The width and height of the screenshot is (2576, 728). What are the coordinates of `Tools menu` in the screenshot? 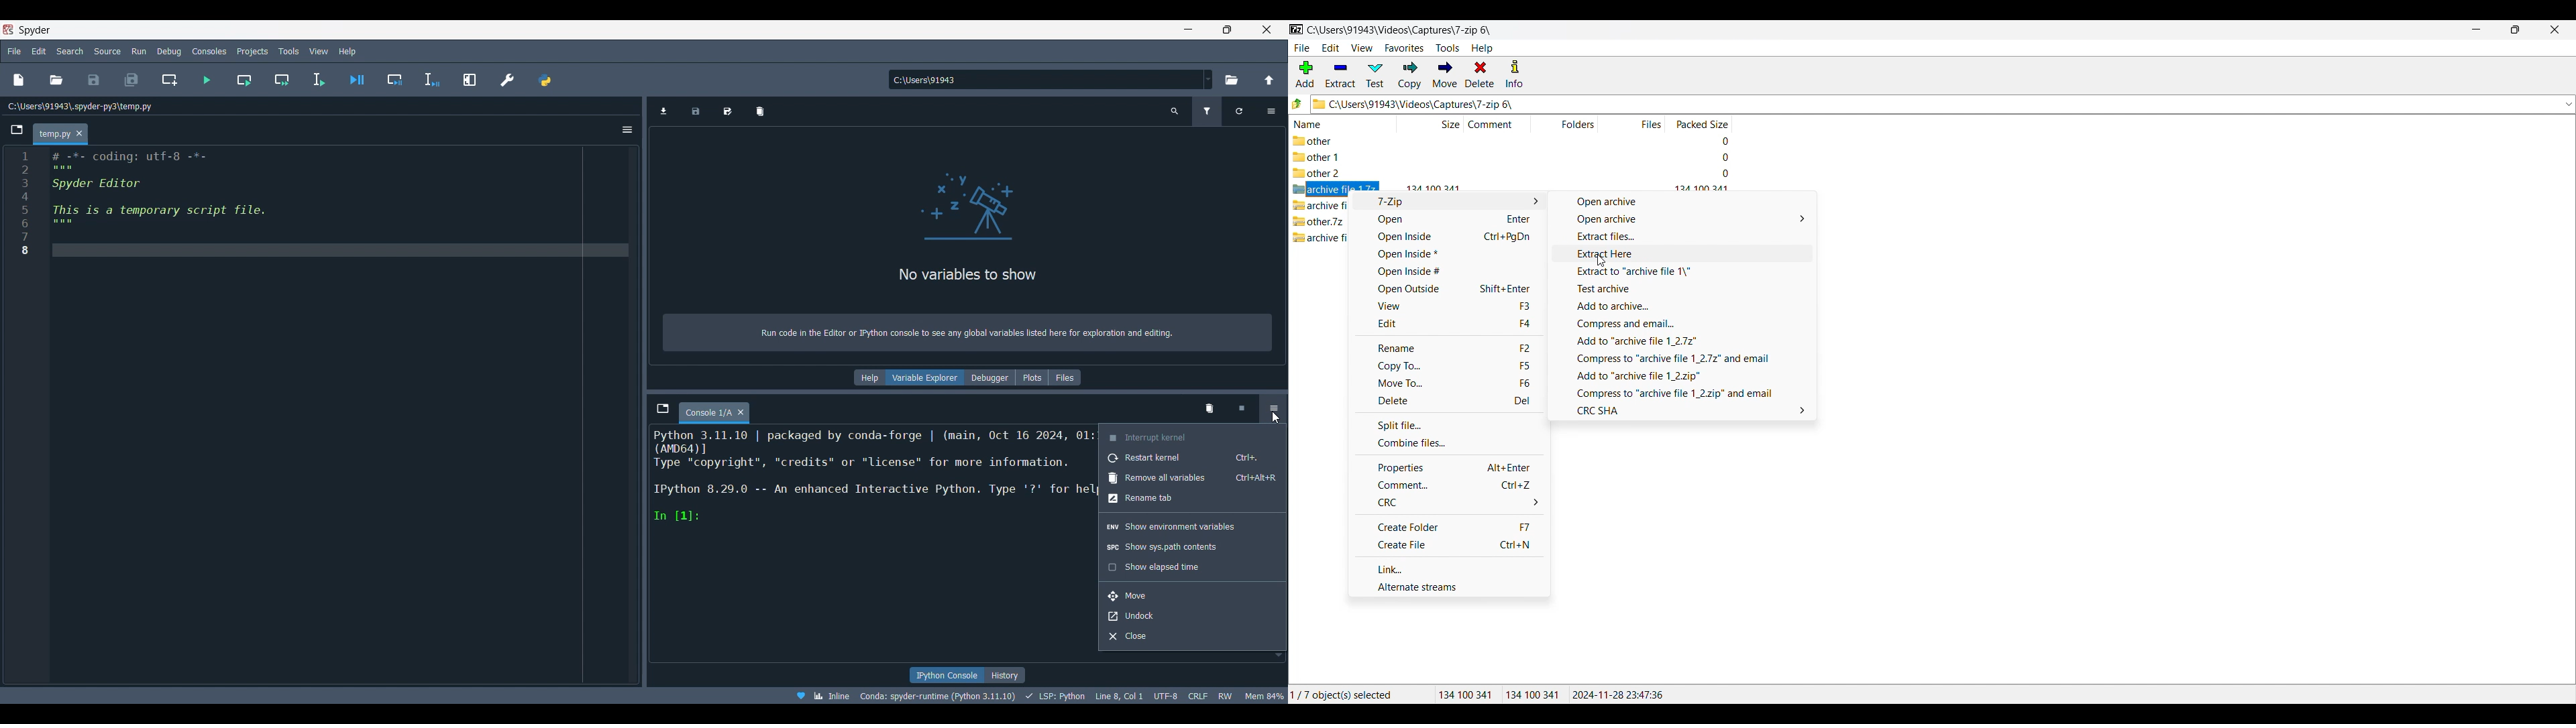 It's located at (289, 51).